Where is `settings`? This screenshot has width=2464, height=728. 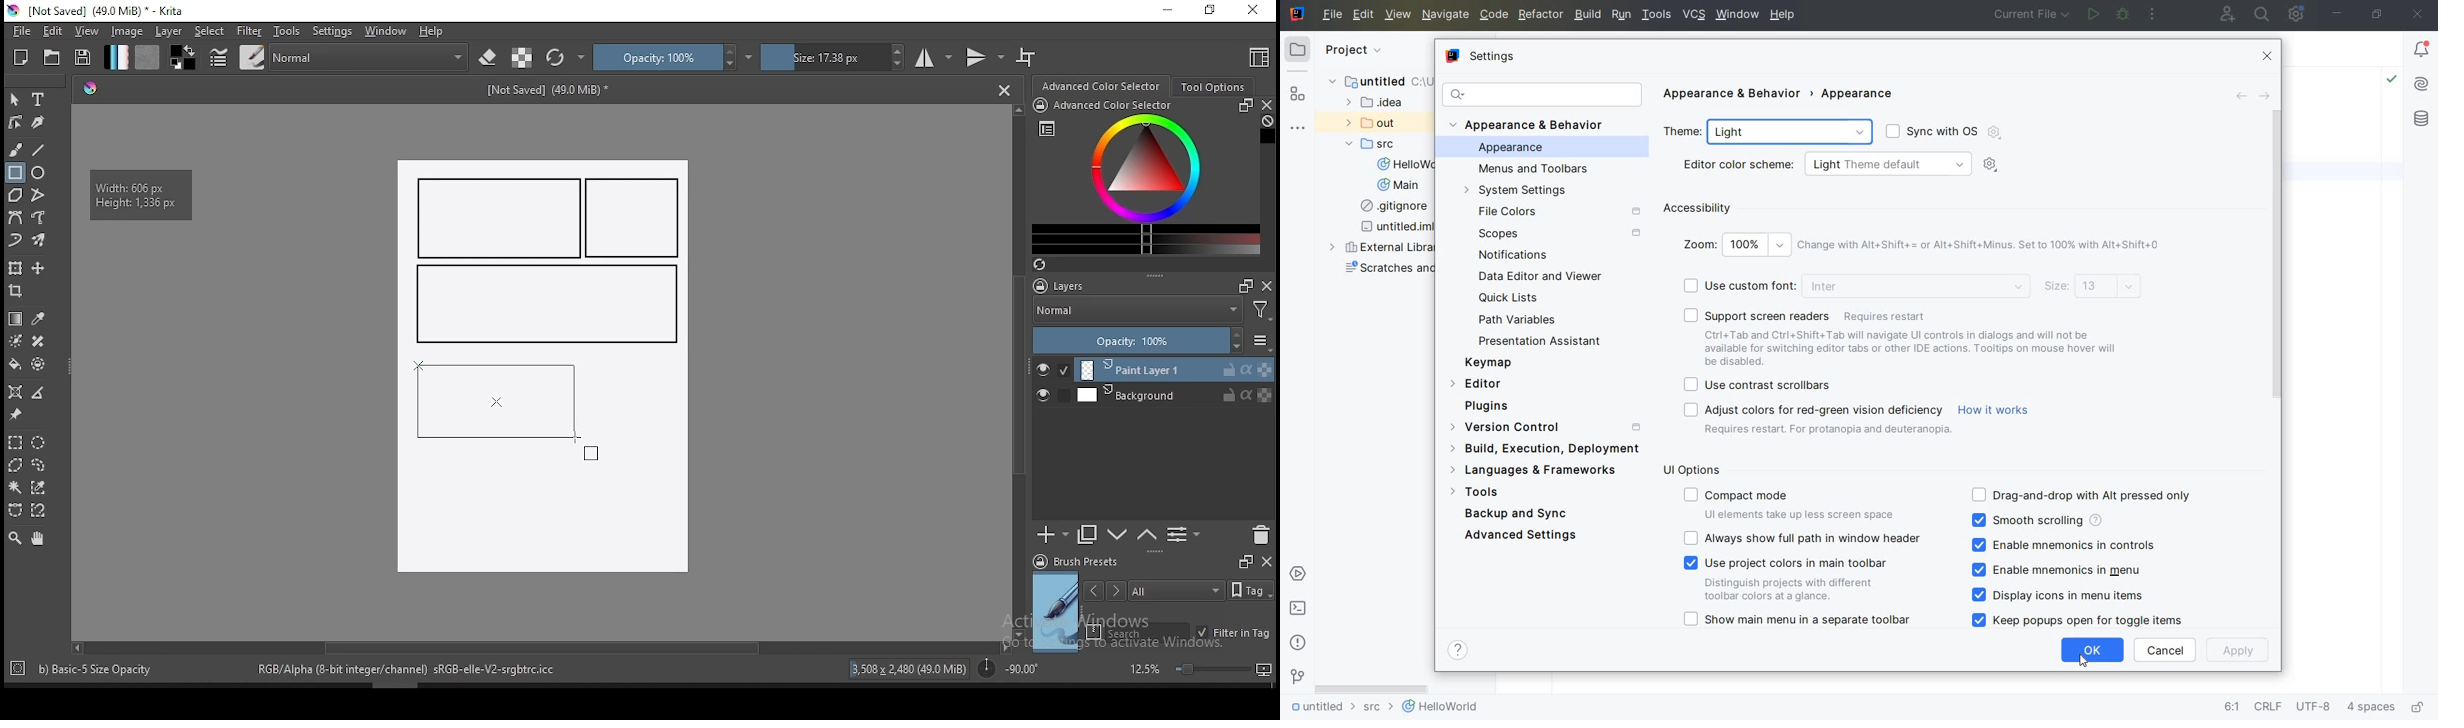
settings is located at coordinates (332, 31).